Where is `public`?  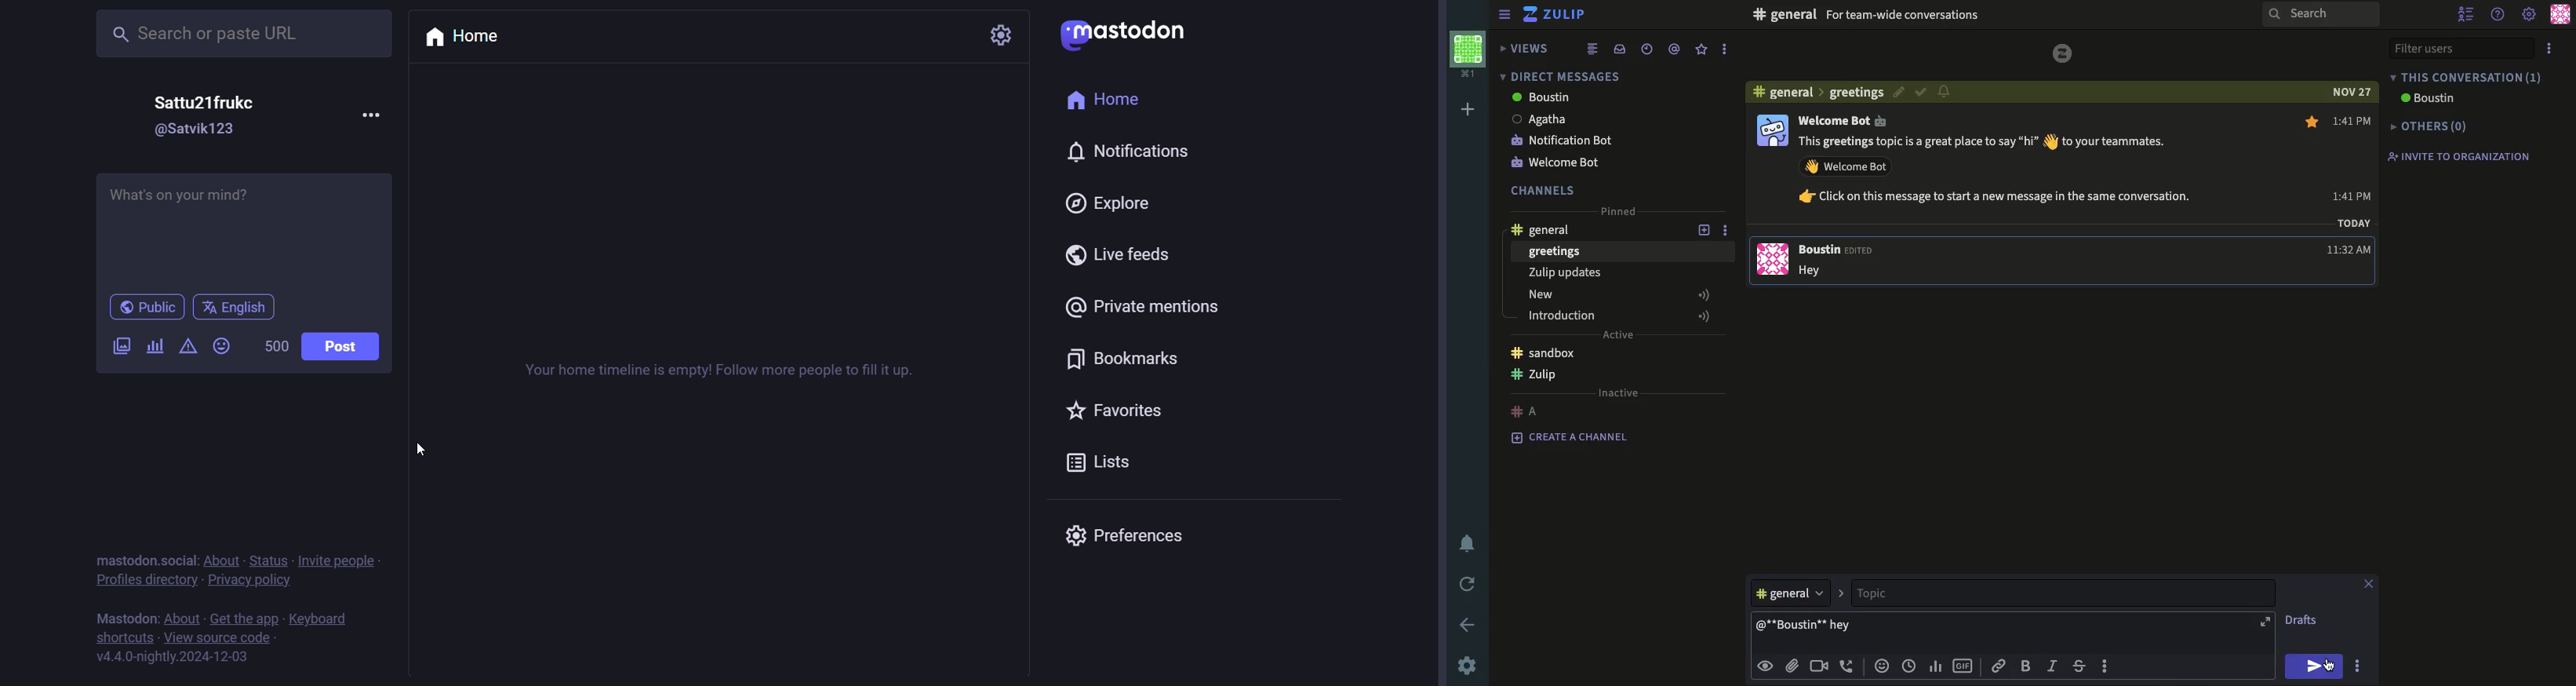 public is located at coordinates (144, 307).